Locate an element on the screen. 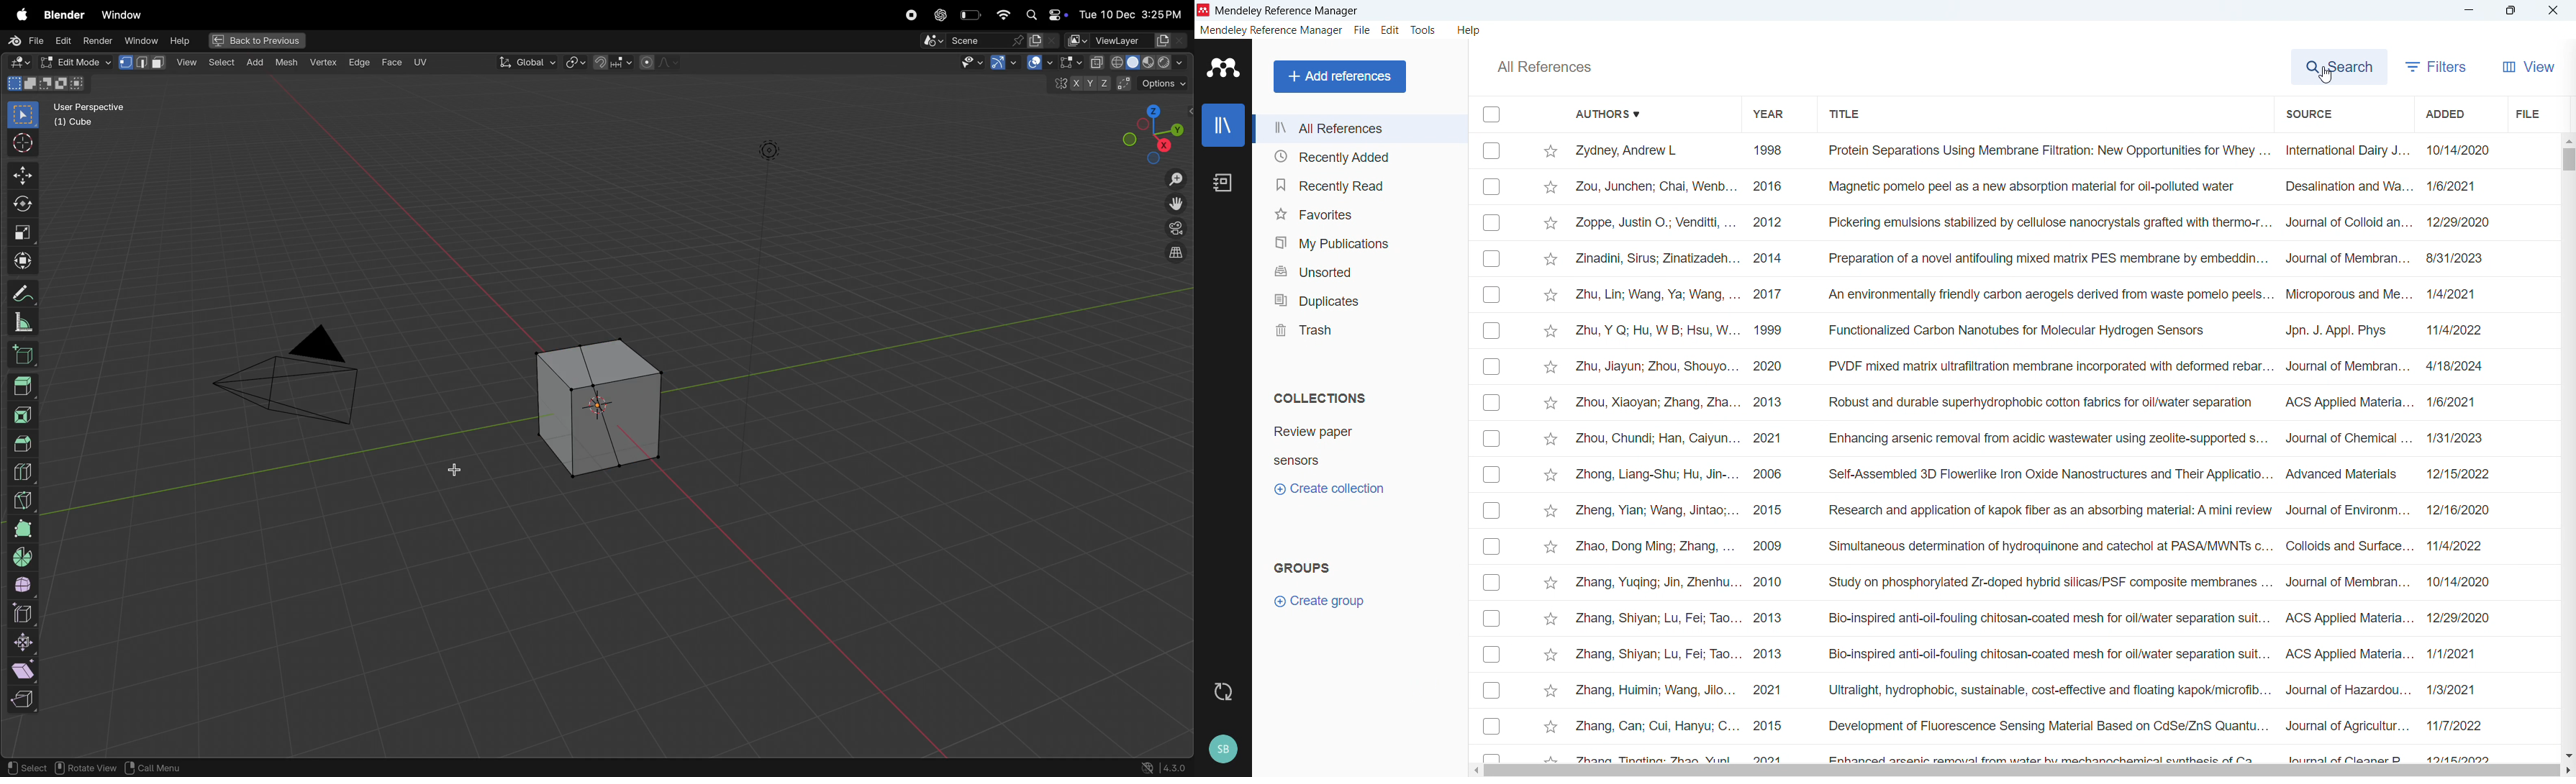 The image size is (2576, 784). All references  is located at coordinates (1359, 128).